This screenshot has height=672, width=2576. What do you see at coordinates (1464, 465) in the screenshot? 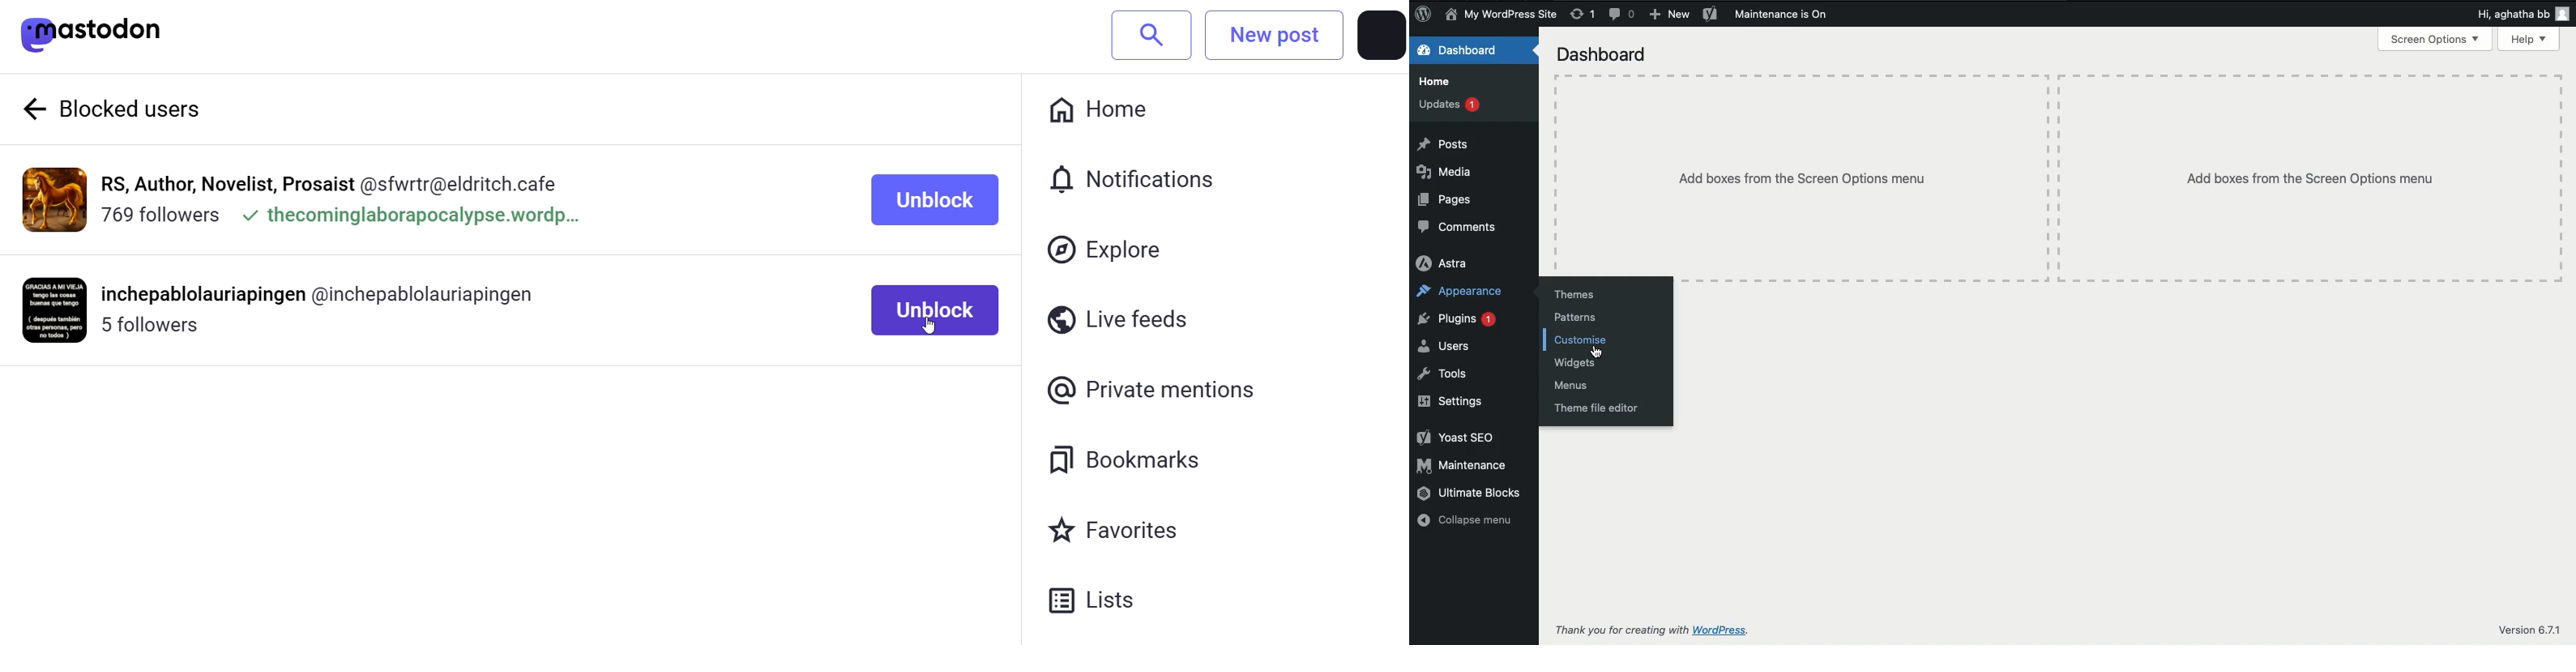
I see `Maintenance` at bounding box center [1464, 465].